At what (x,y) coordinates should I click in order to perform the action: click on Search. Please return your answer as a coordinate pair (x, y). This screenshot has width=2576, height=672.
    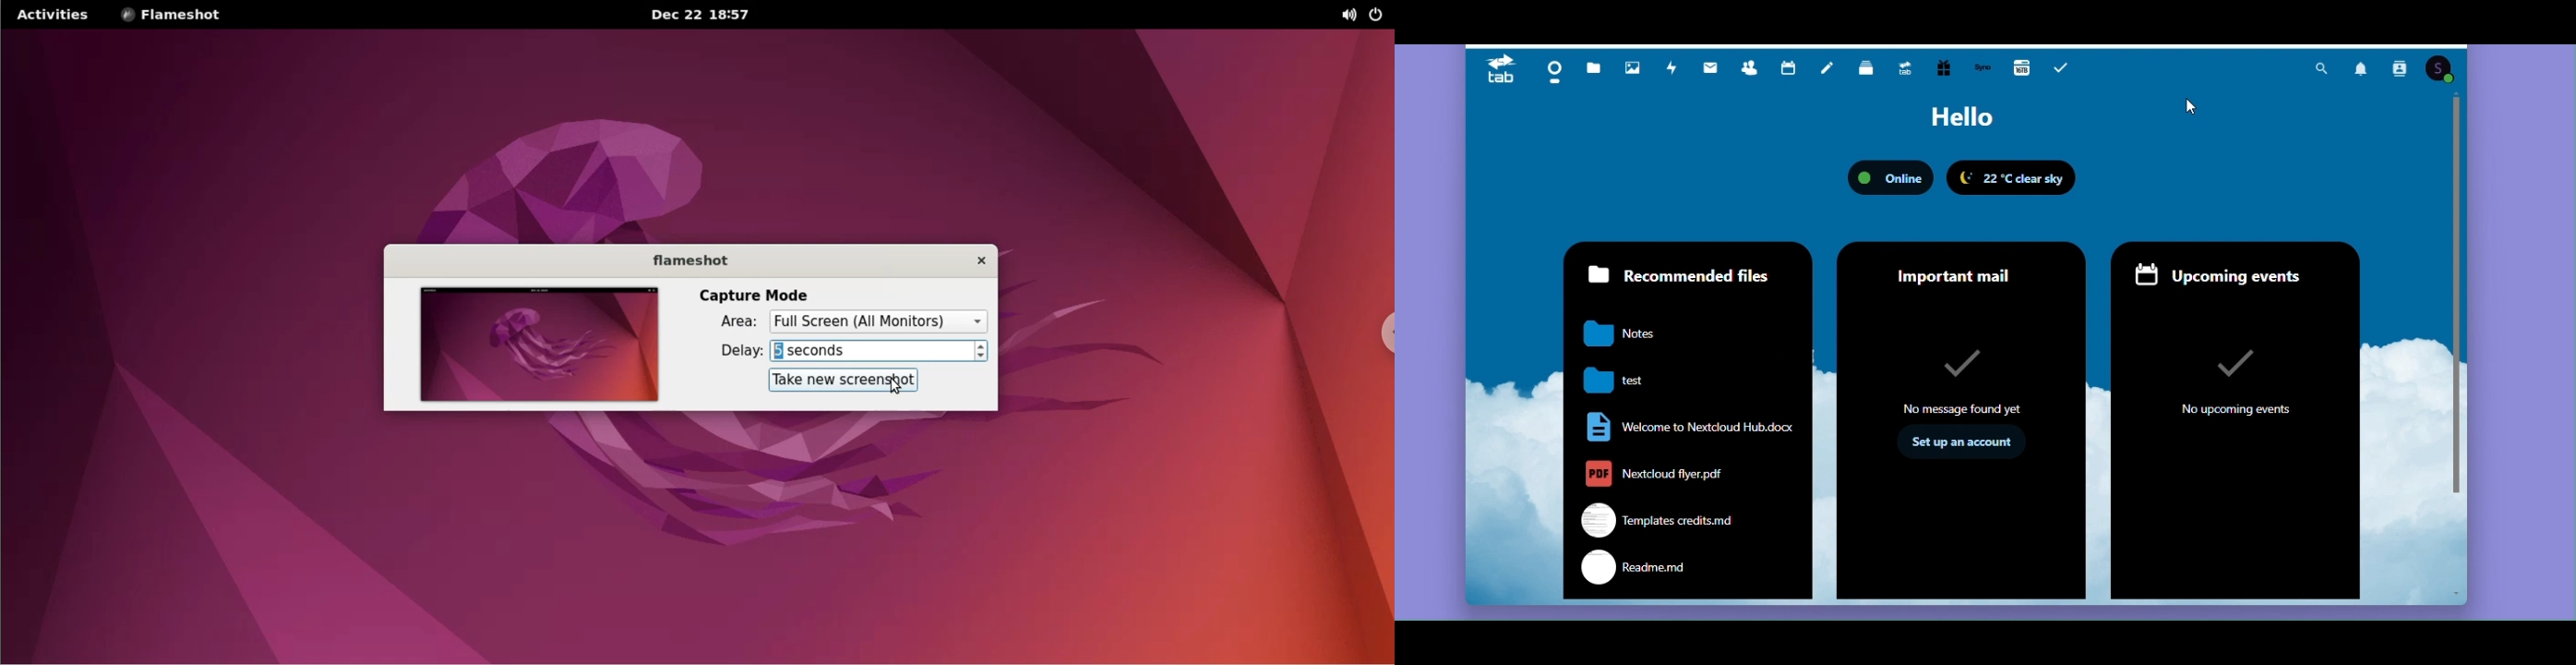
    Looking at the image, I should click on (2320, 69).